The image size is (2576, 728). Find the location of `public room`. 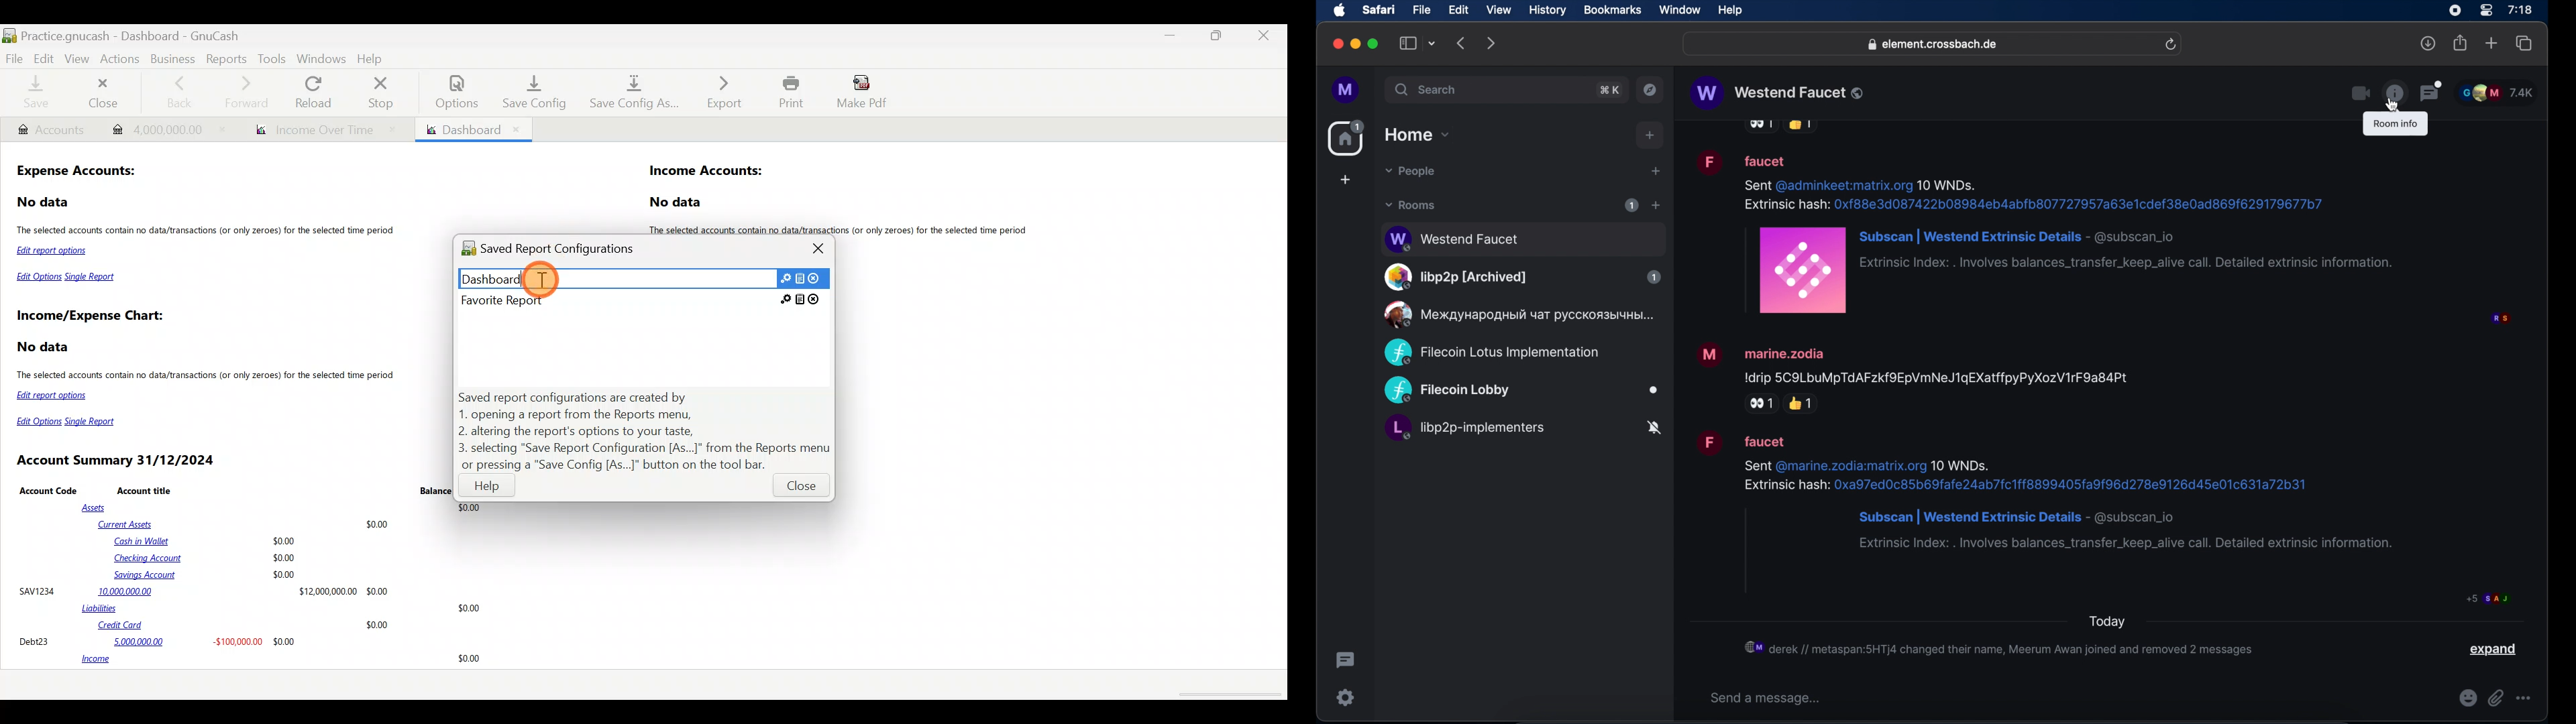

public room is located at coordinates (1522, 277).